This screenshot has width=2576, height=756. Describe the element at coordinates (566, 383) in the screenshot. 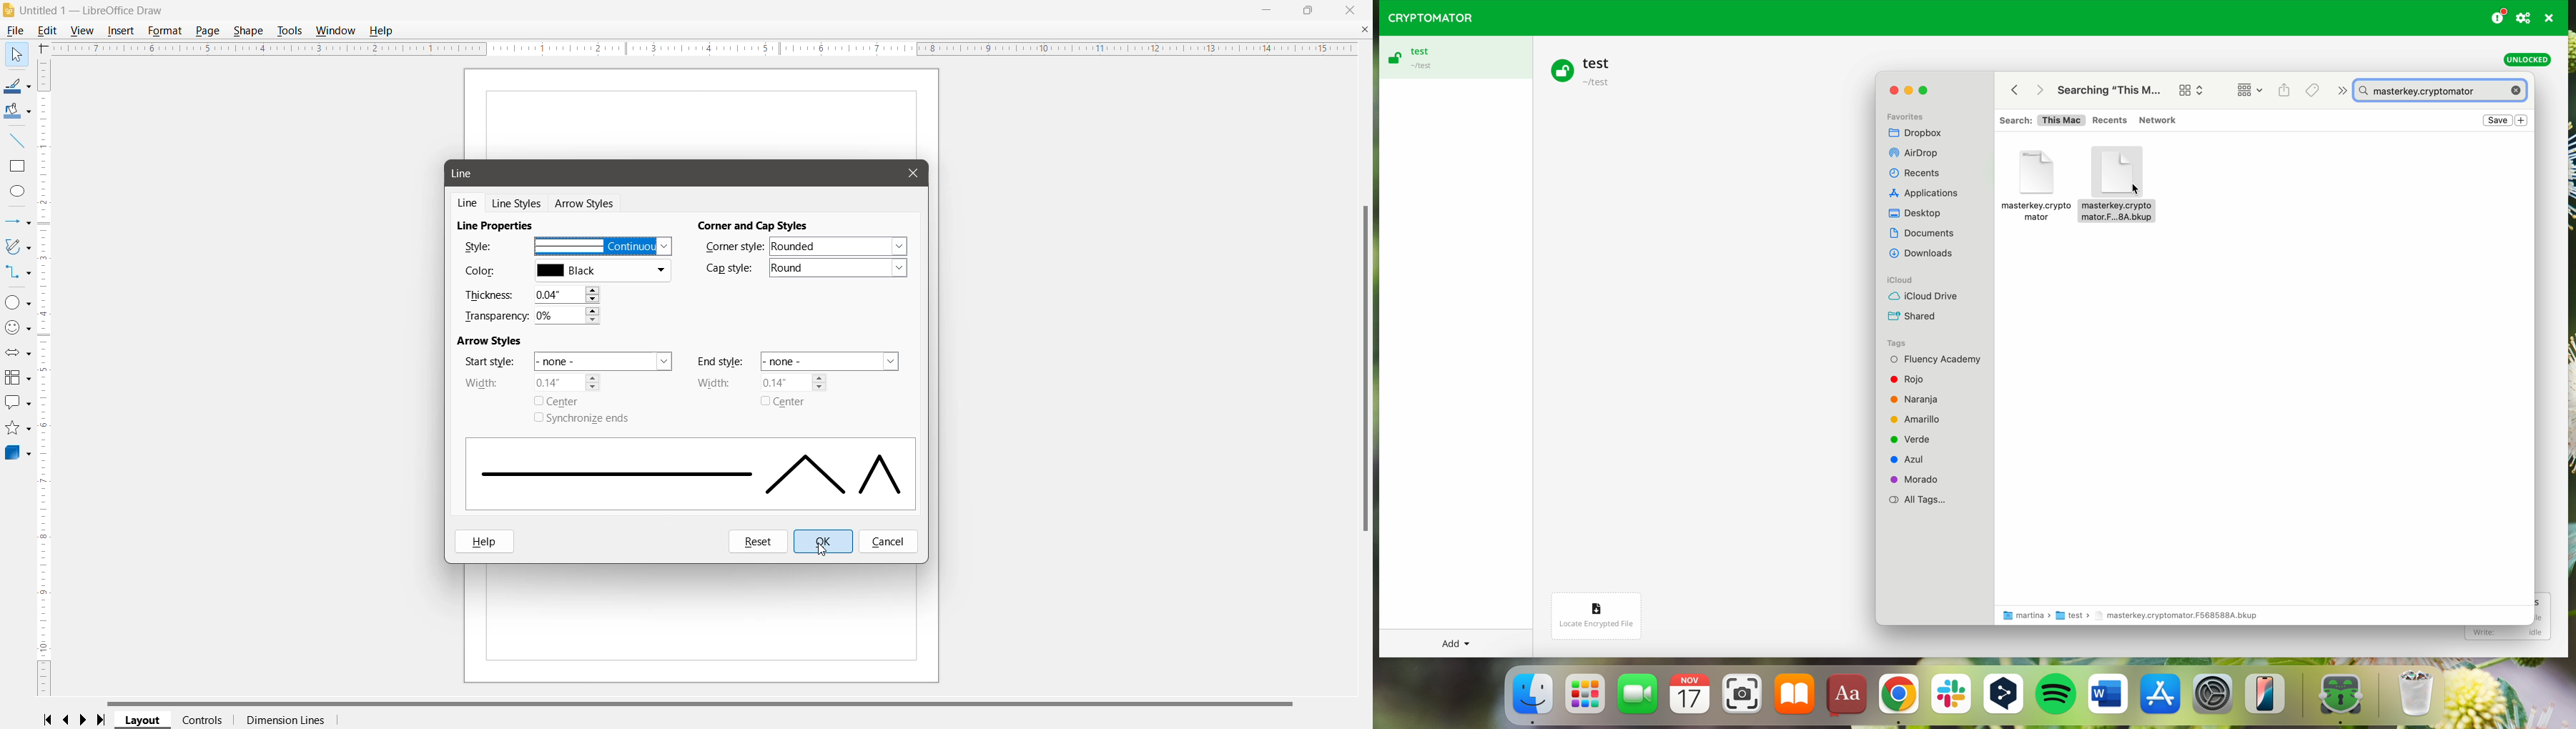

I see `Set Arrow width` at that location.